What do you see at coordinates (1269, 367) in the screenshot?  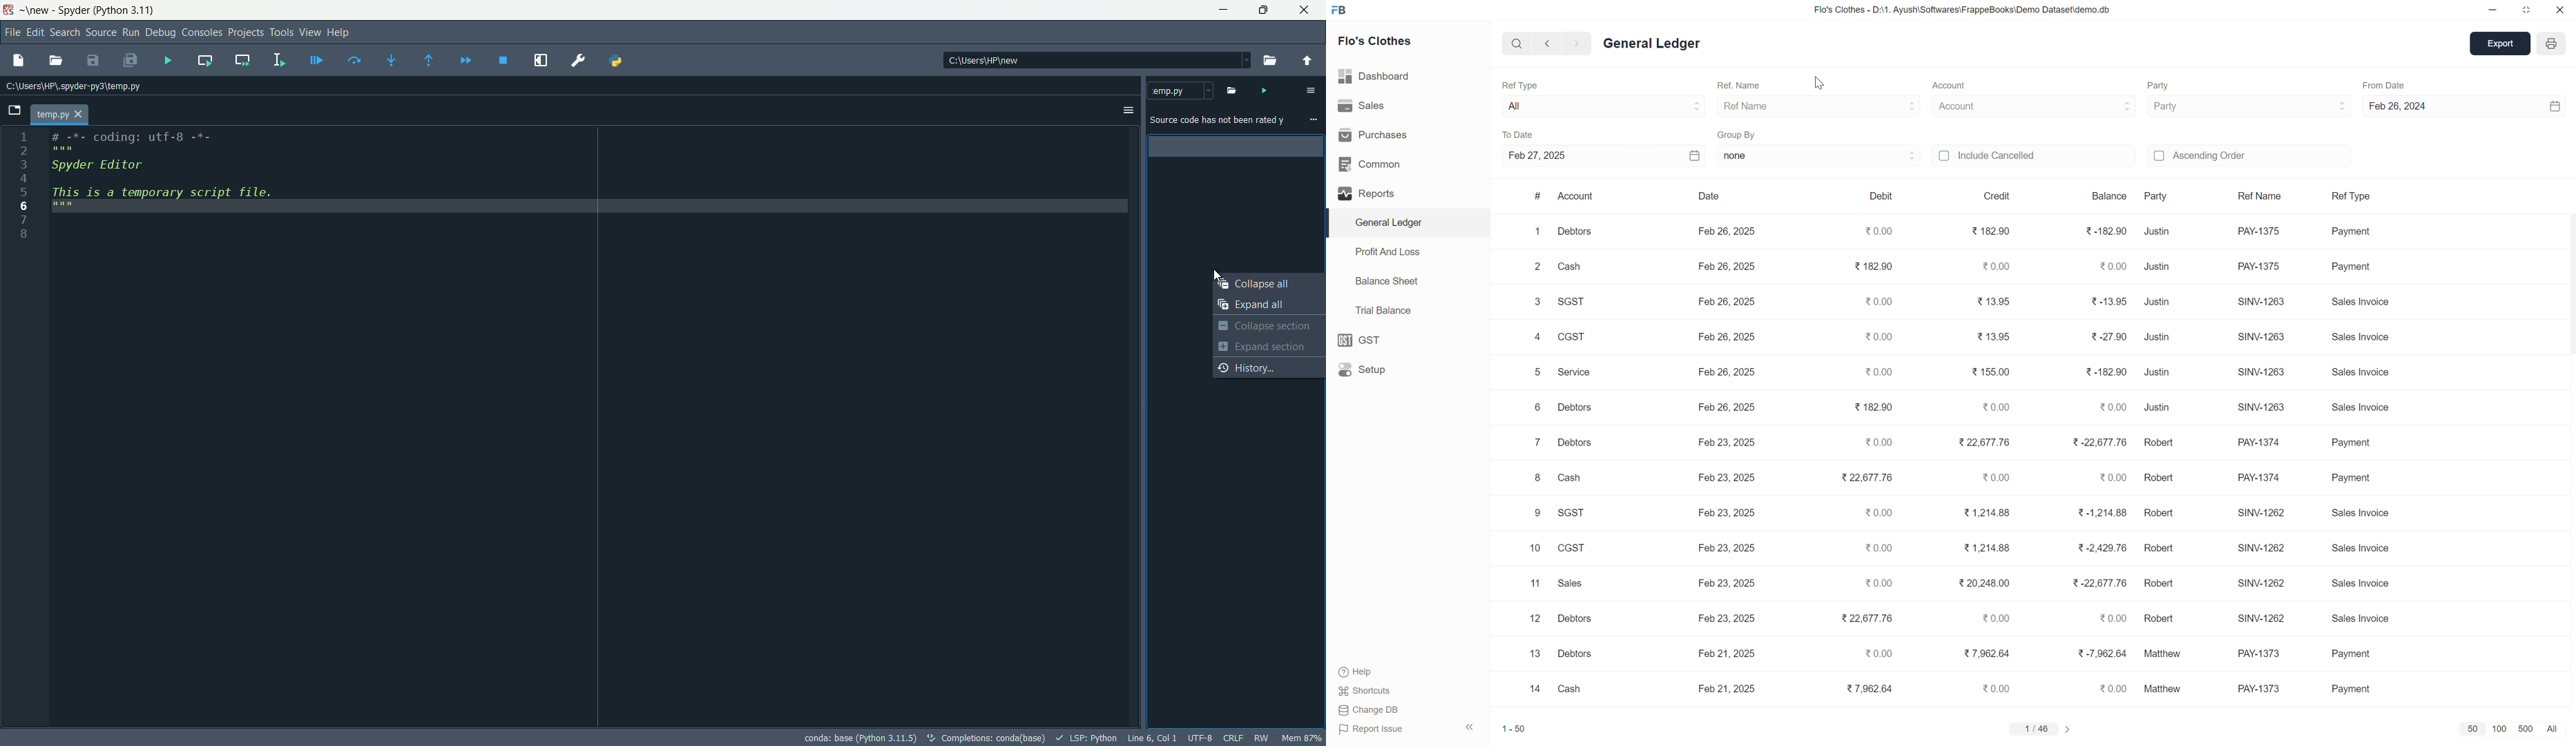 I see `history` at bounding box center [1269, 367].